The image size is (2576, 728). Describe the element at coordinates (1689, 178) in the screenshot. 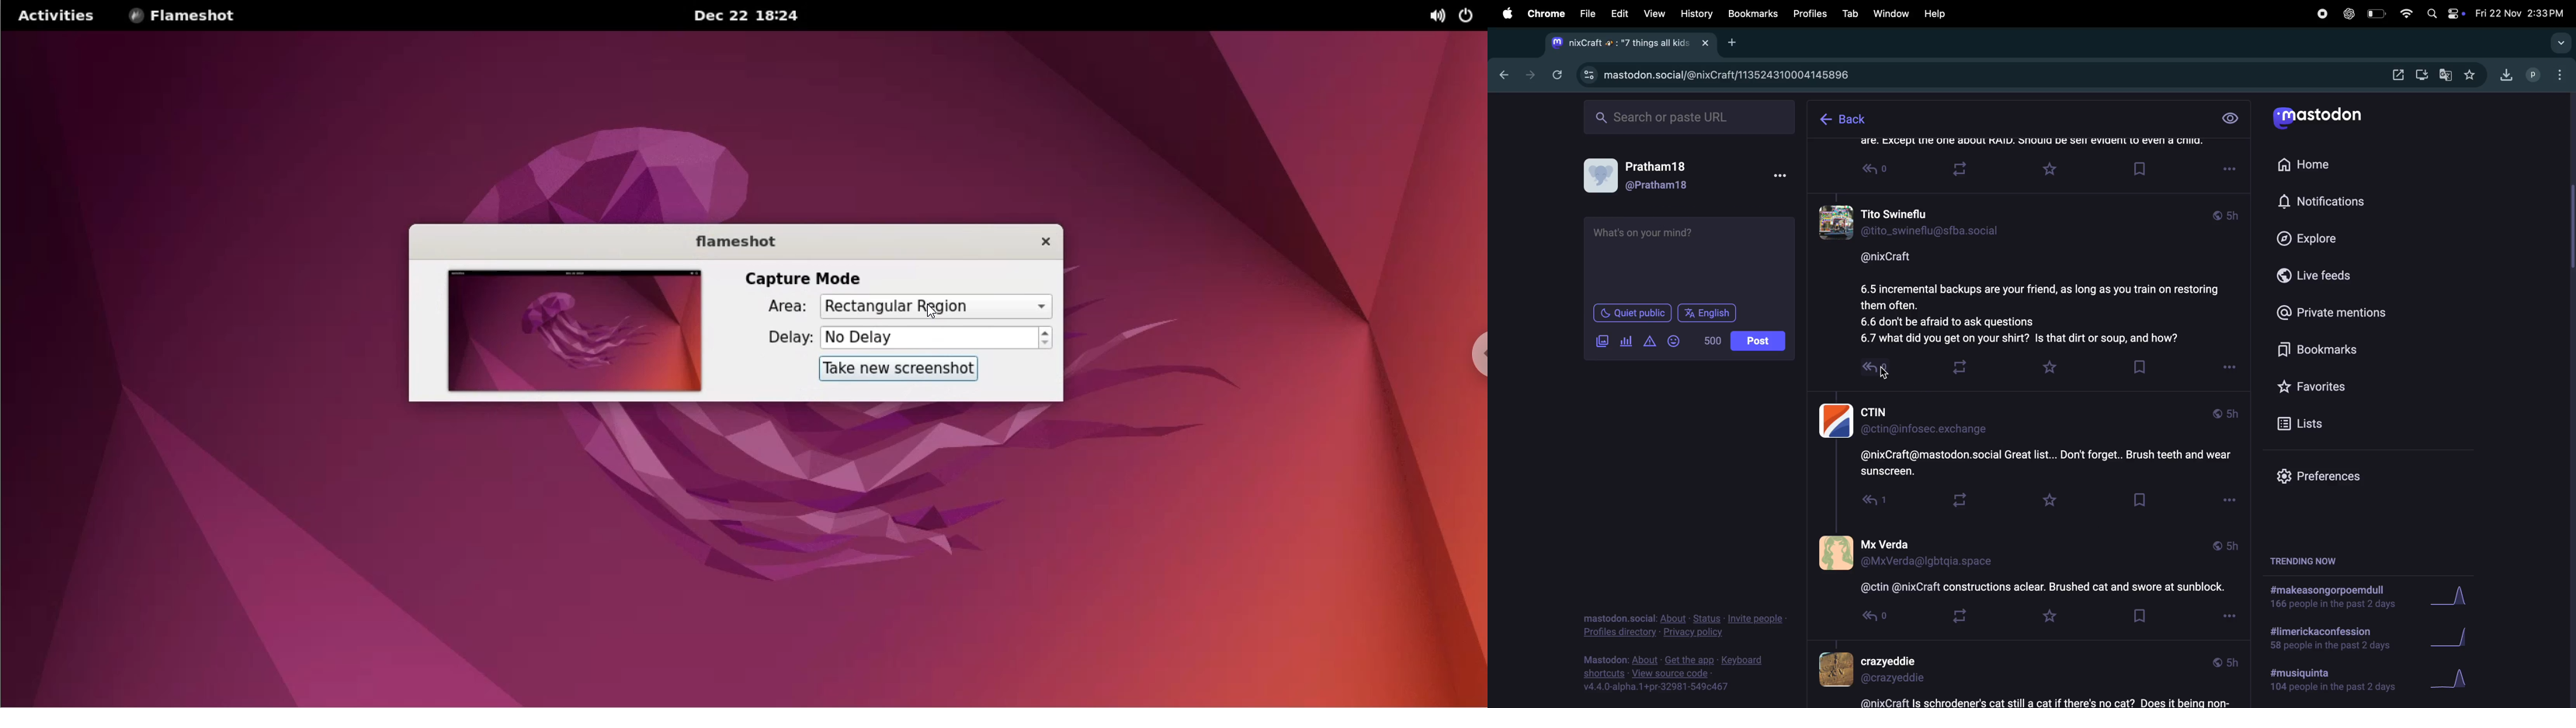

I see `Pratham18 @Pratham18` at that location.